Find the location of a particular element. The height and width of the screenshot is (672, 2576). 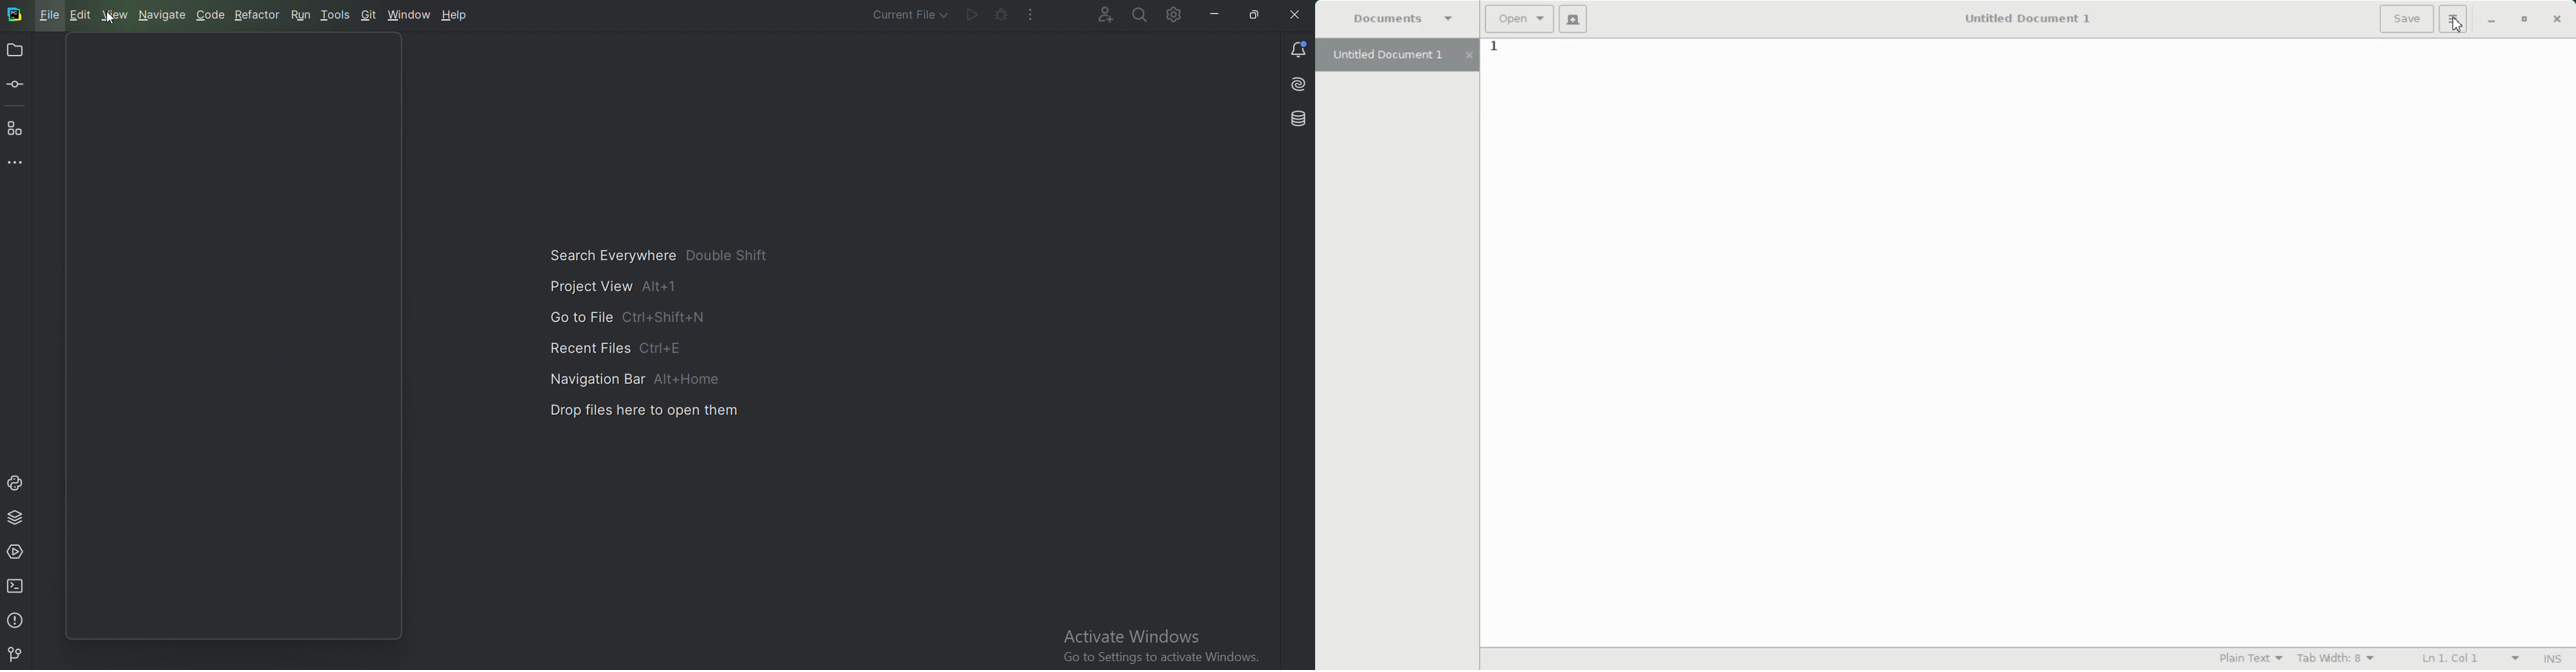

Hamburger setting is located at coordinates (2454, 19).